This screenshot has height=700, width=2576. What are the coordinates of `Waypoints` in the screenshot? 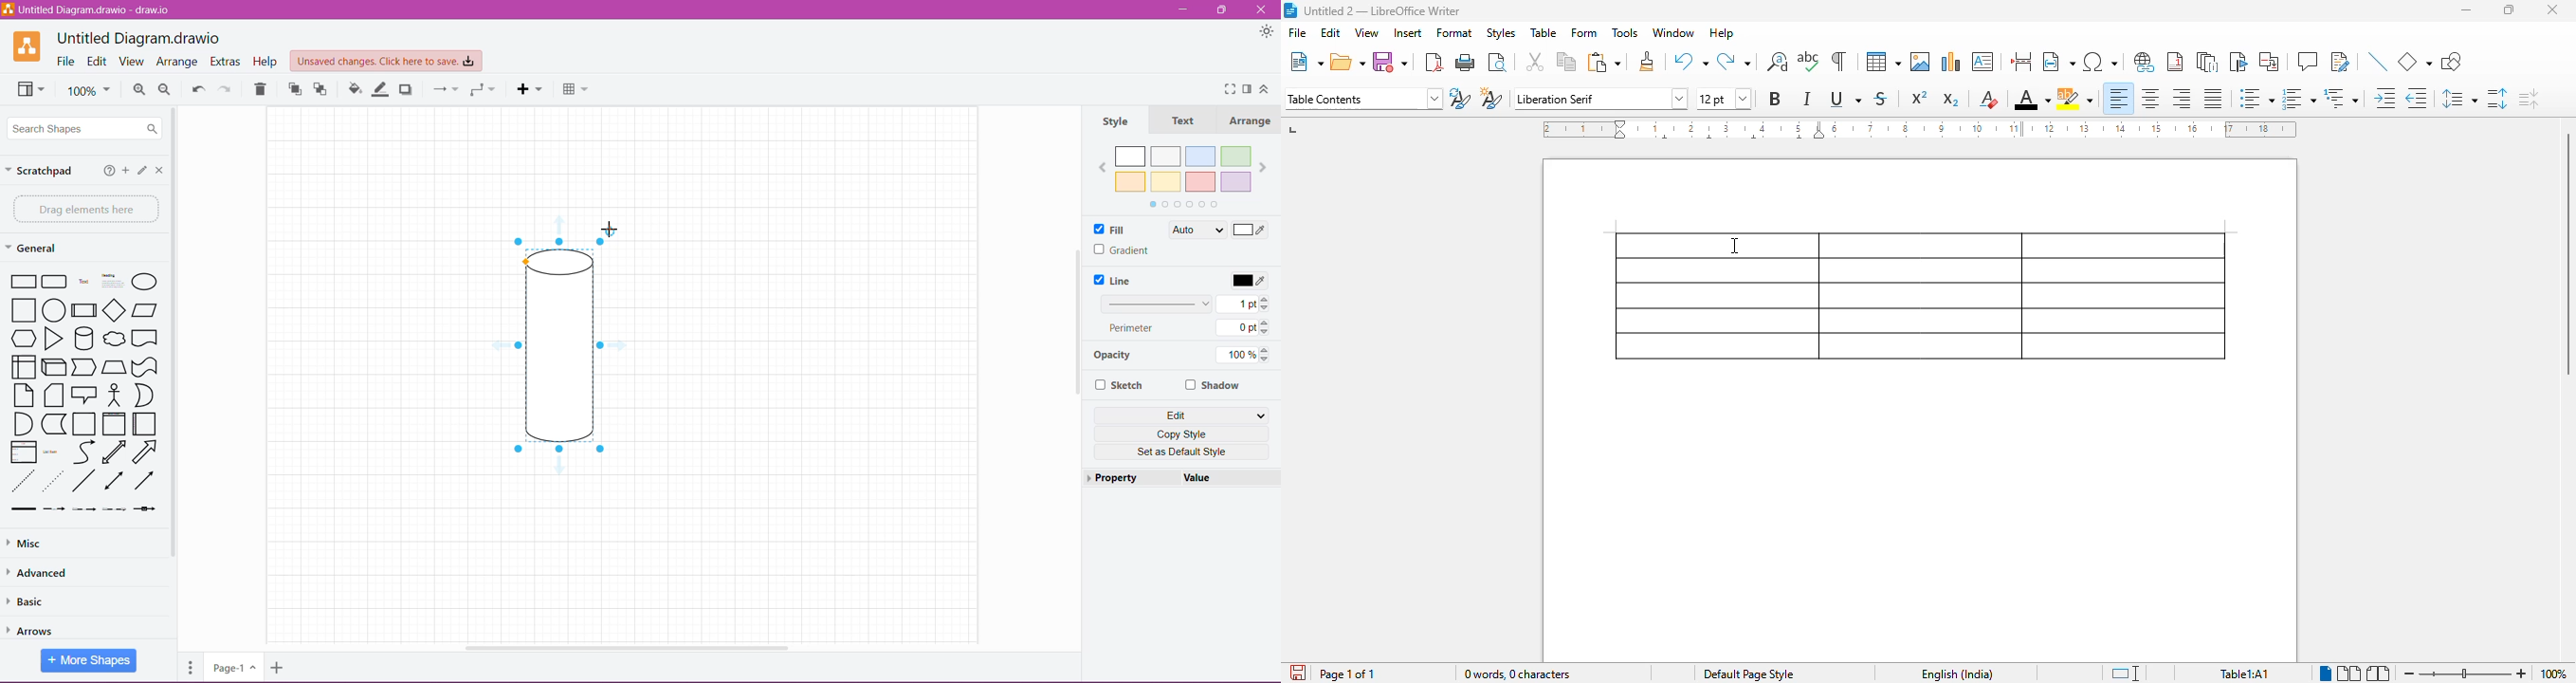 It's located at (482, 91).